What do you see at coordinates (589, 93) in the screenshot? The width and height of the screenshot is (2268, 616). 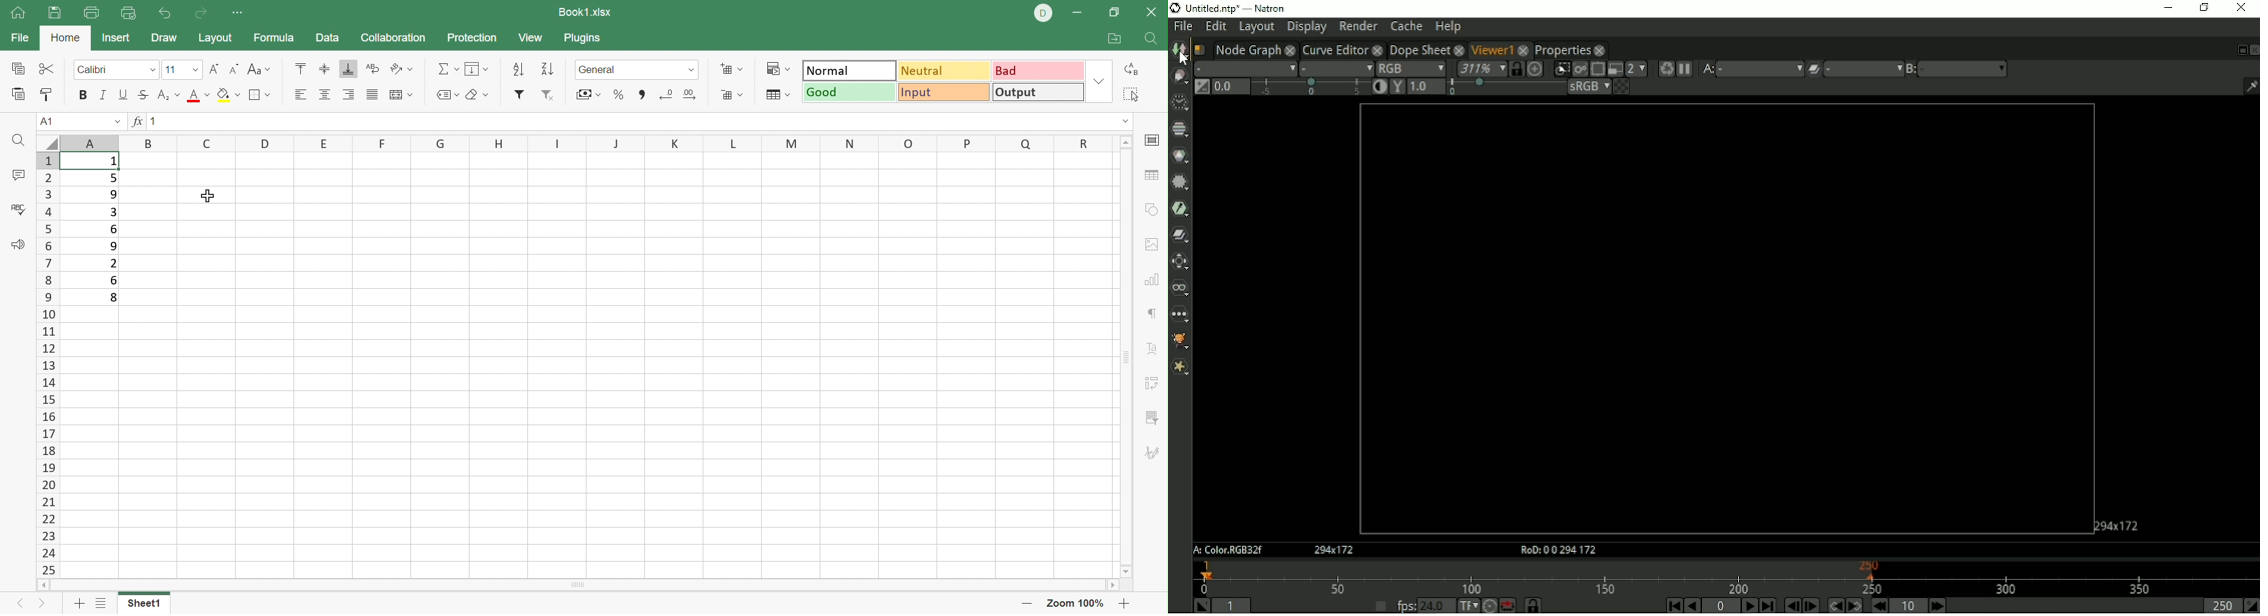 I see `Accounting style` at bounding box center [589, 93].